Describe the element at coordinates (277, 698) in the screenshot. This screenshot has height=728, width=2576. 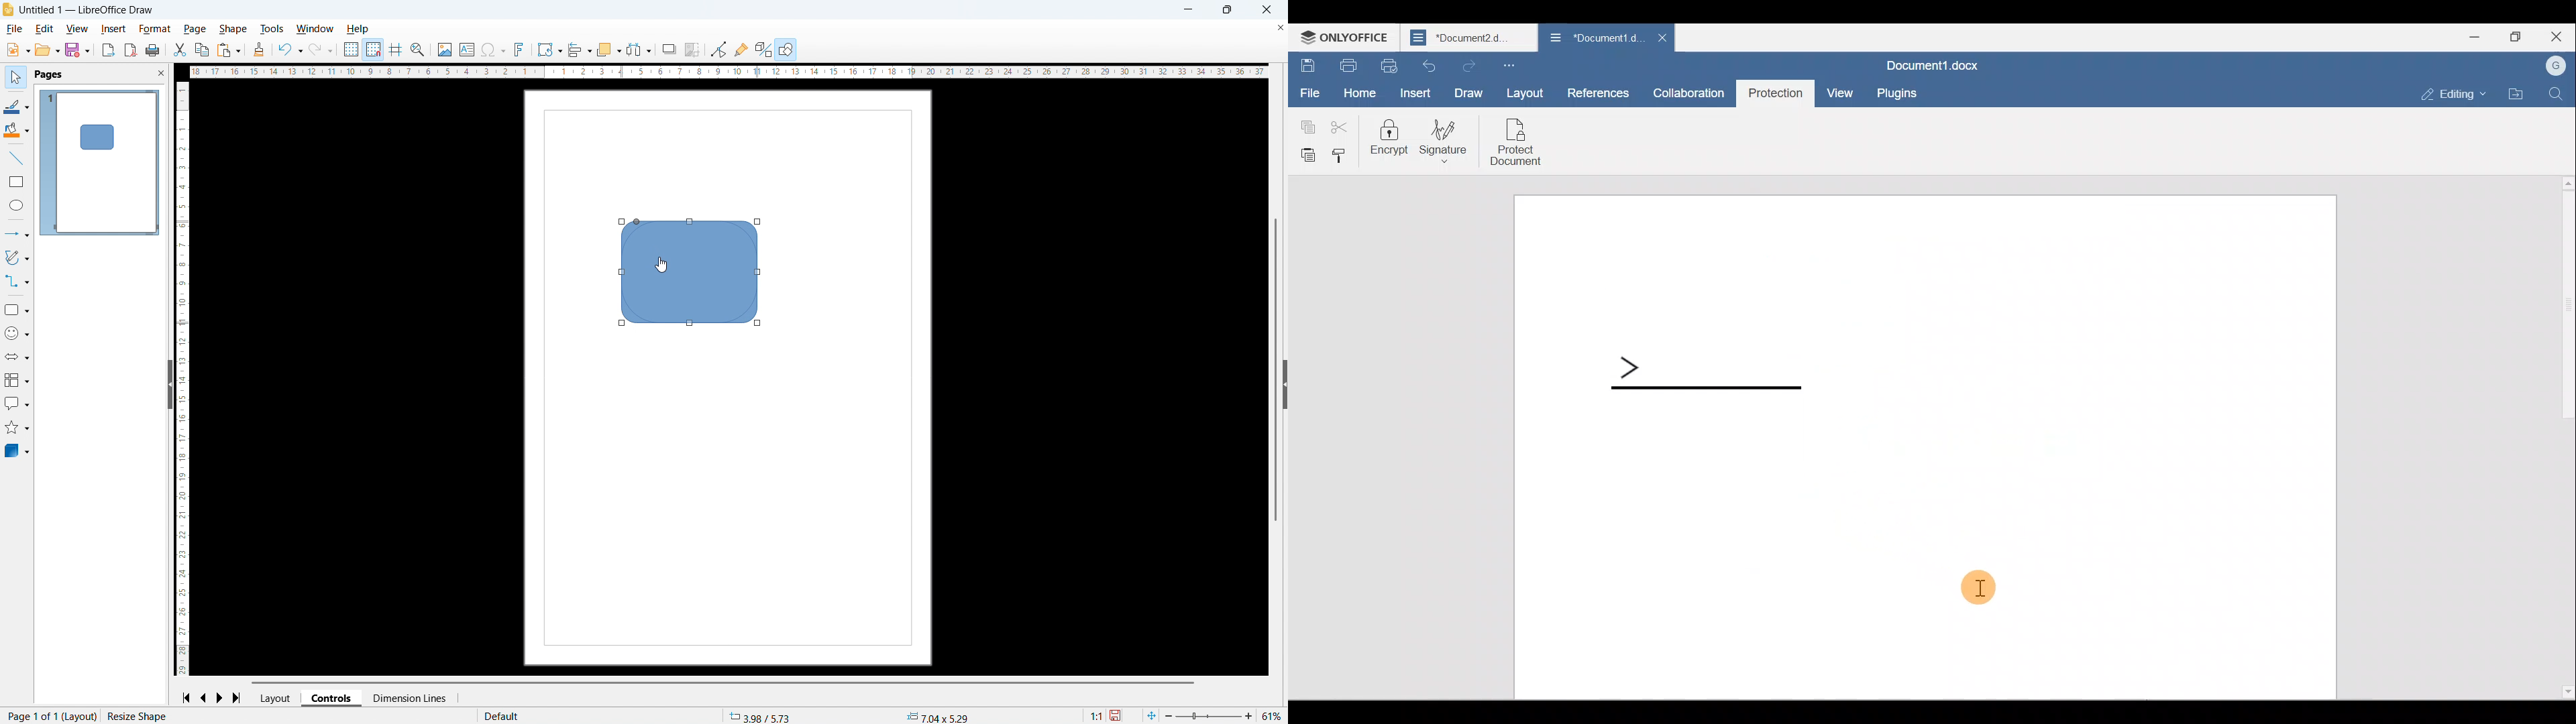
I see `Layout ` at that location.